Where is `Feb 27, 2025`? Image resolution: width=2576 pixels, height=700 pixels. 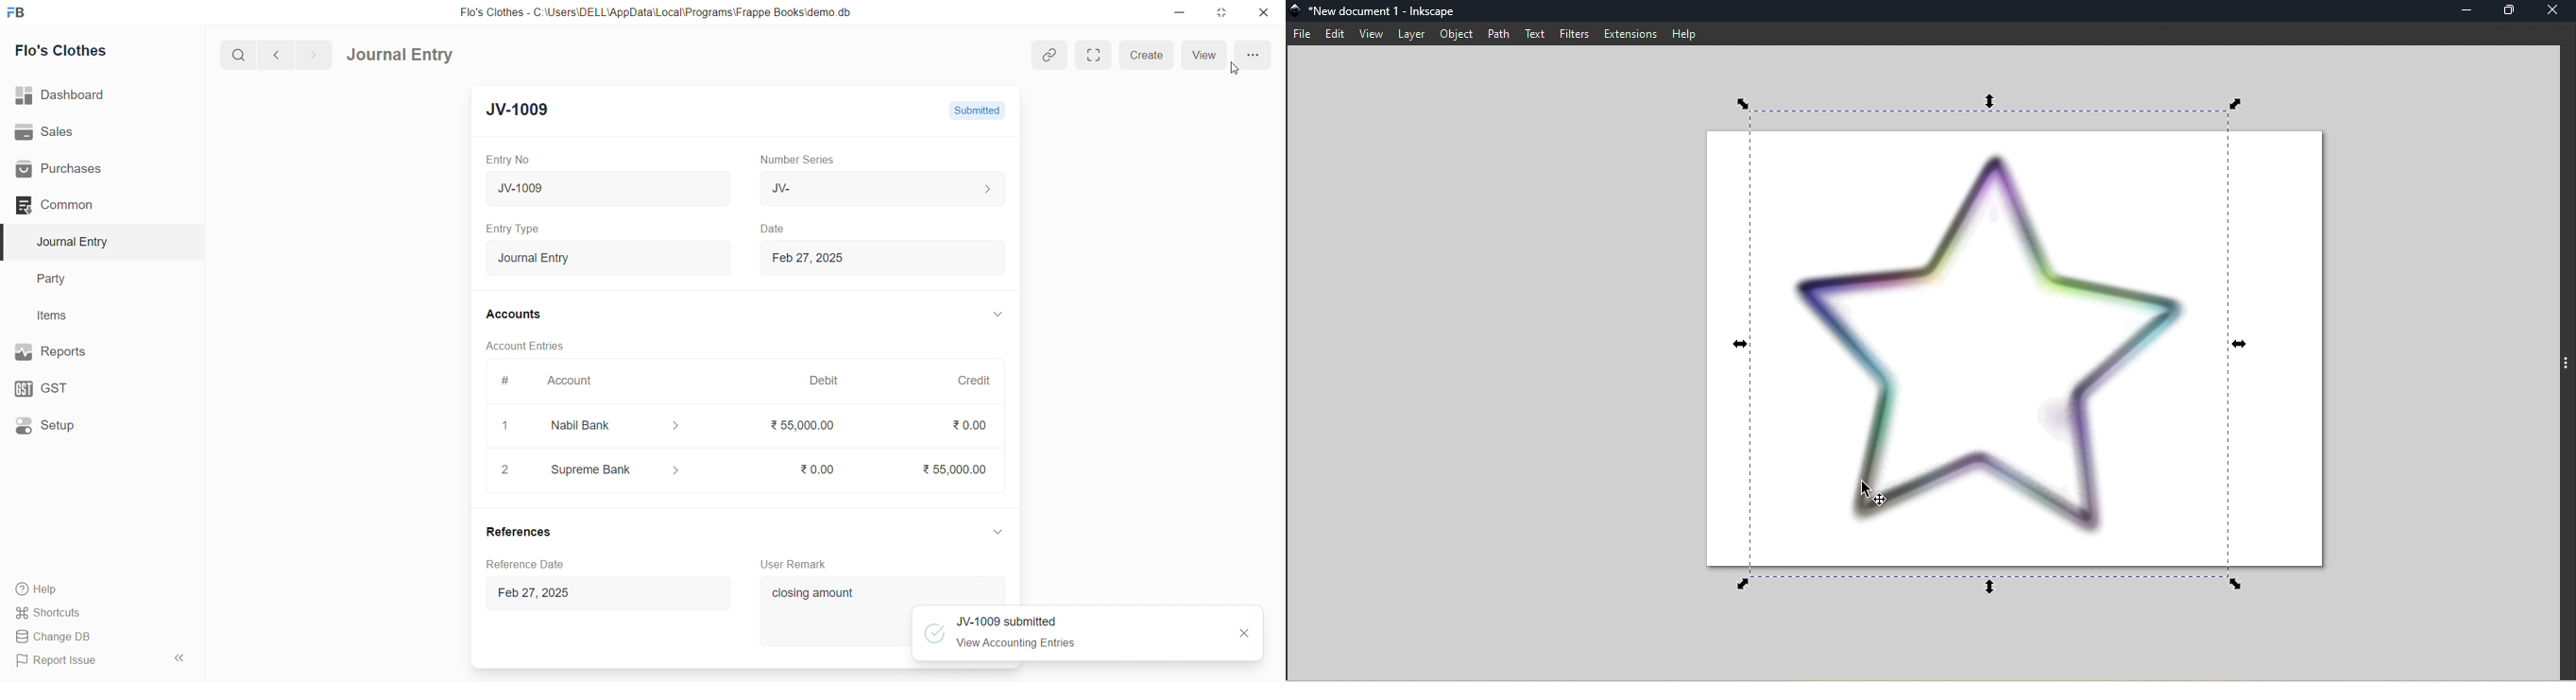 Feb 27, 2025 is located at coordinates (608, 592).